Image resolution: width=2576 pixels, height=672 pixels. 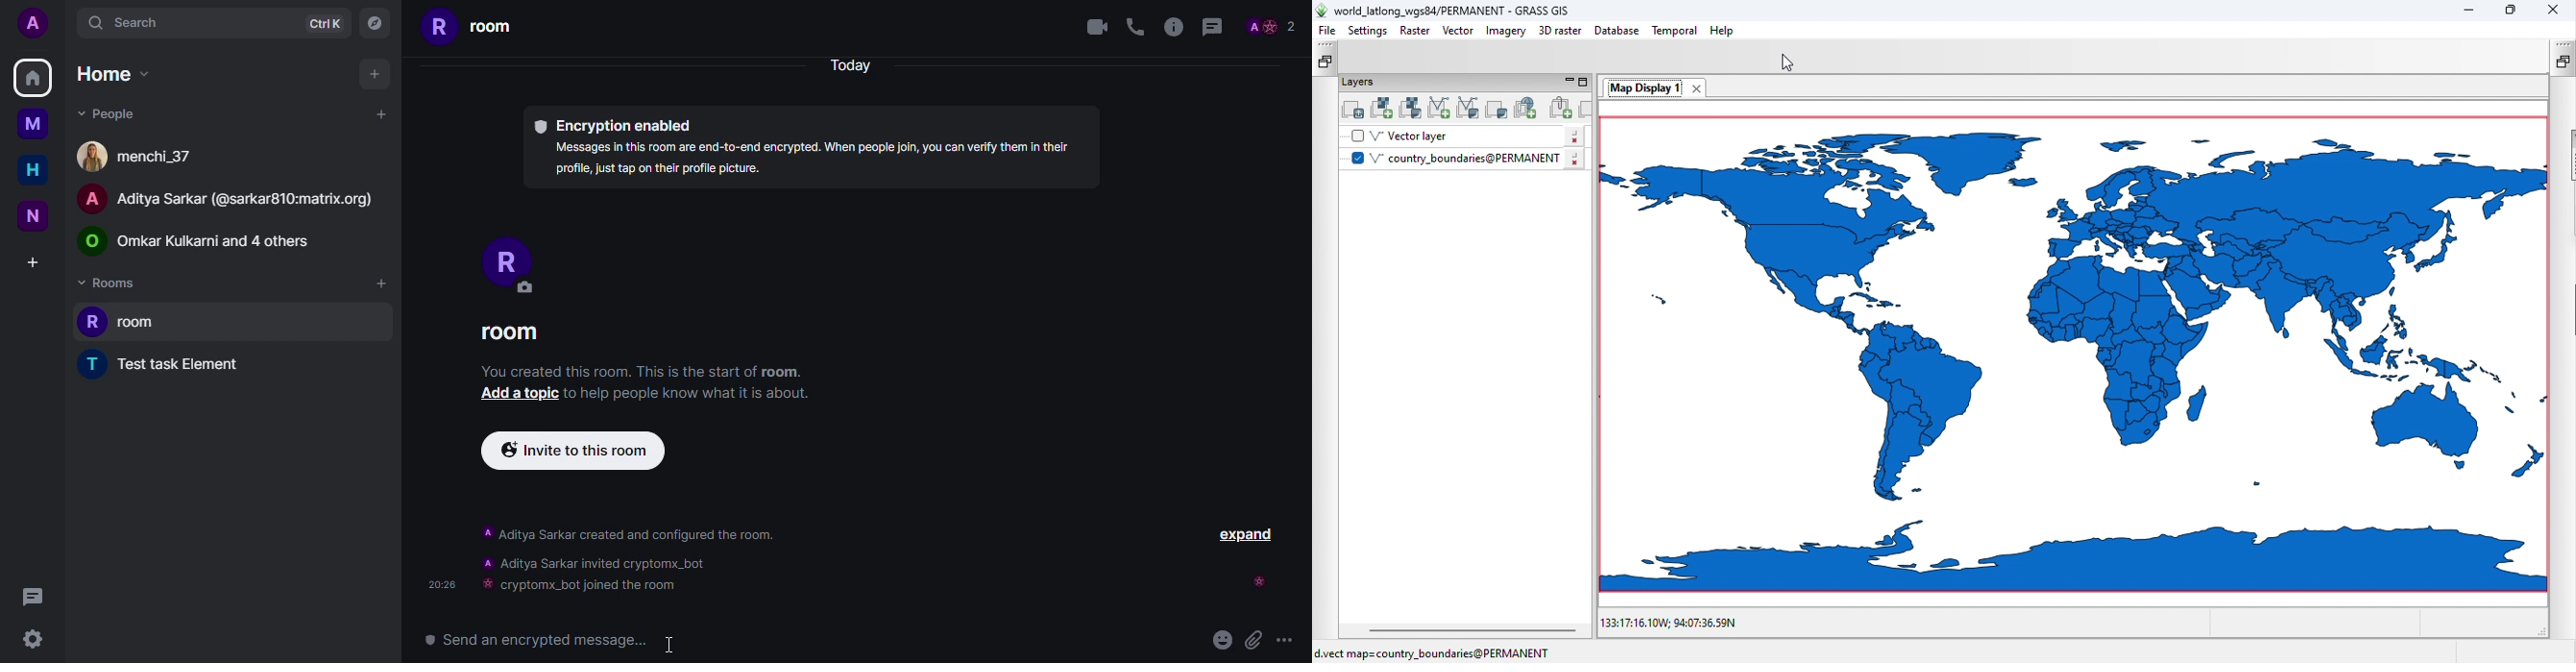 I want to click on myspace, so click(x=36, y=123).